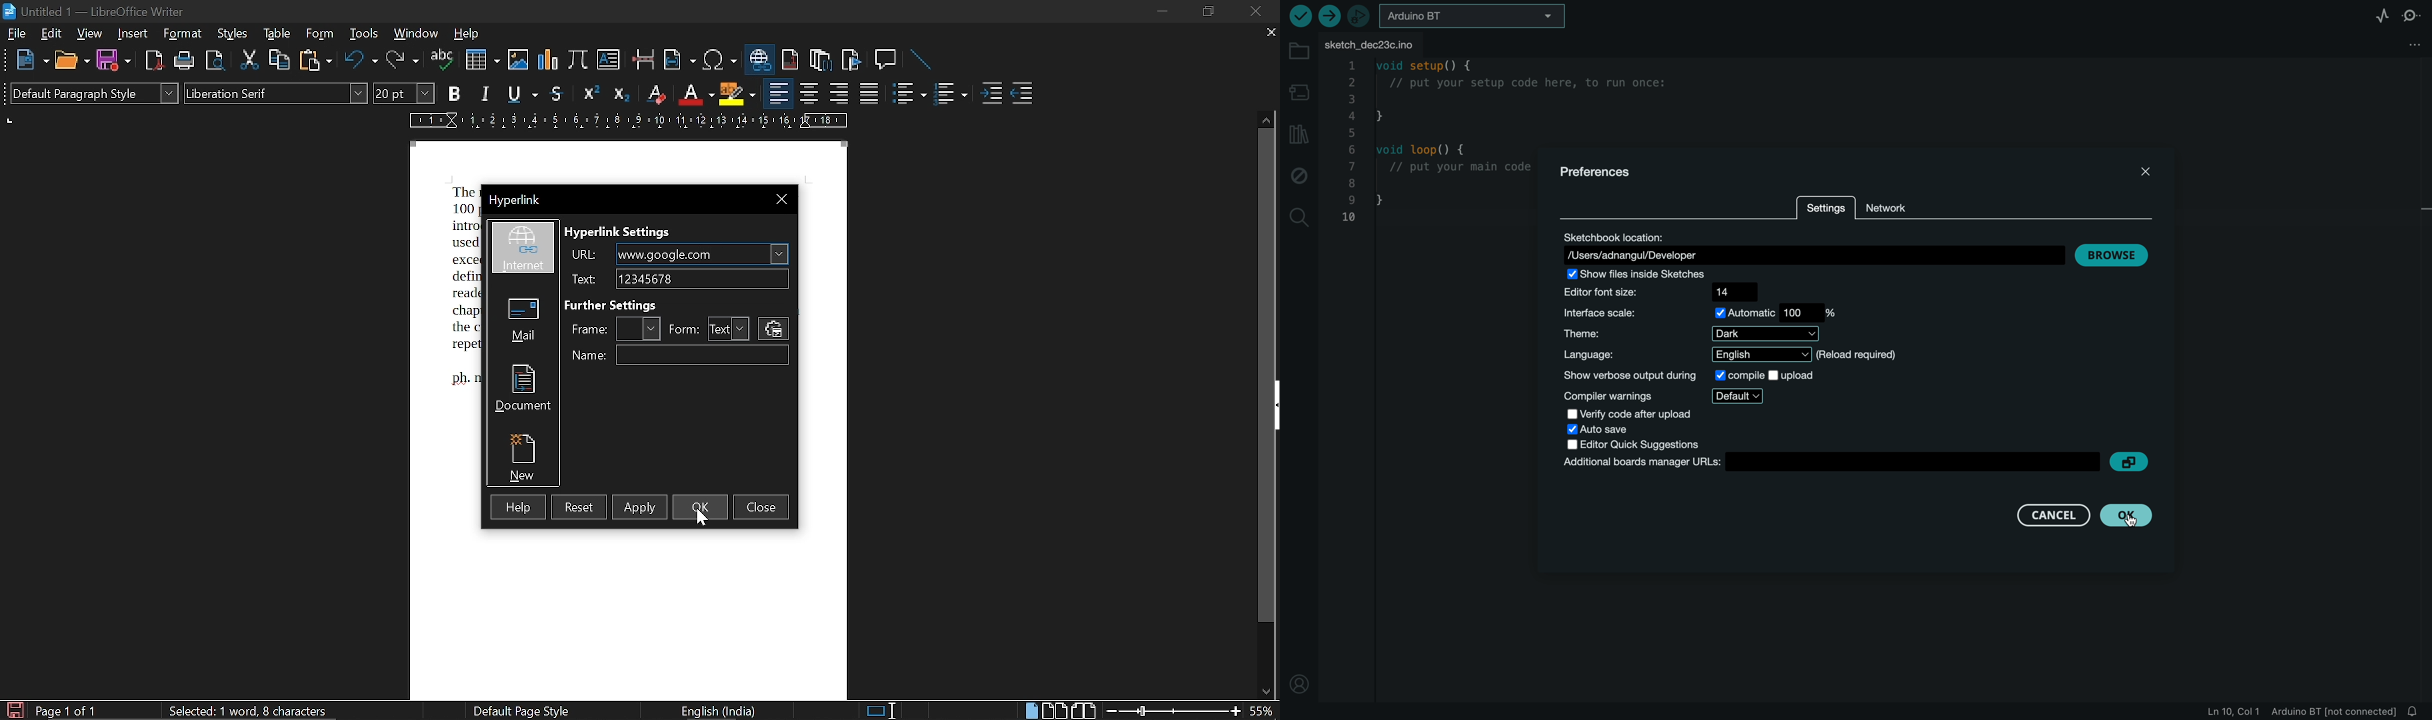  Describe the element at coordinates (588, 328) in the screenshot. I see `frame` at that location.